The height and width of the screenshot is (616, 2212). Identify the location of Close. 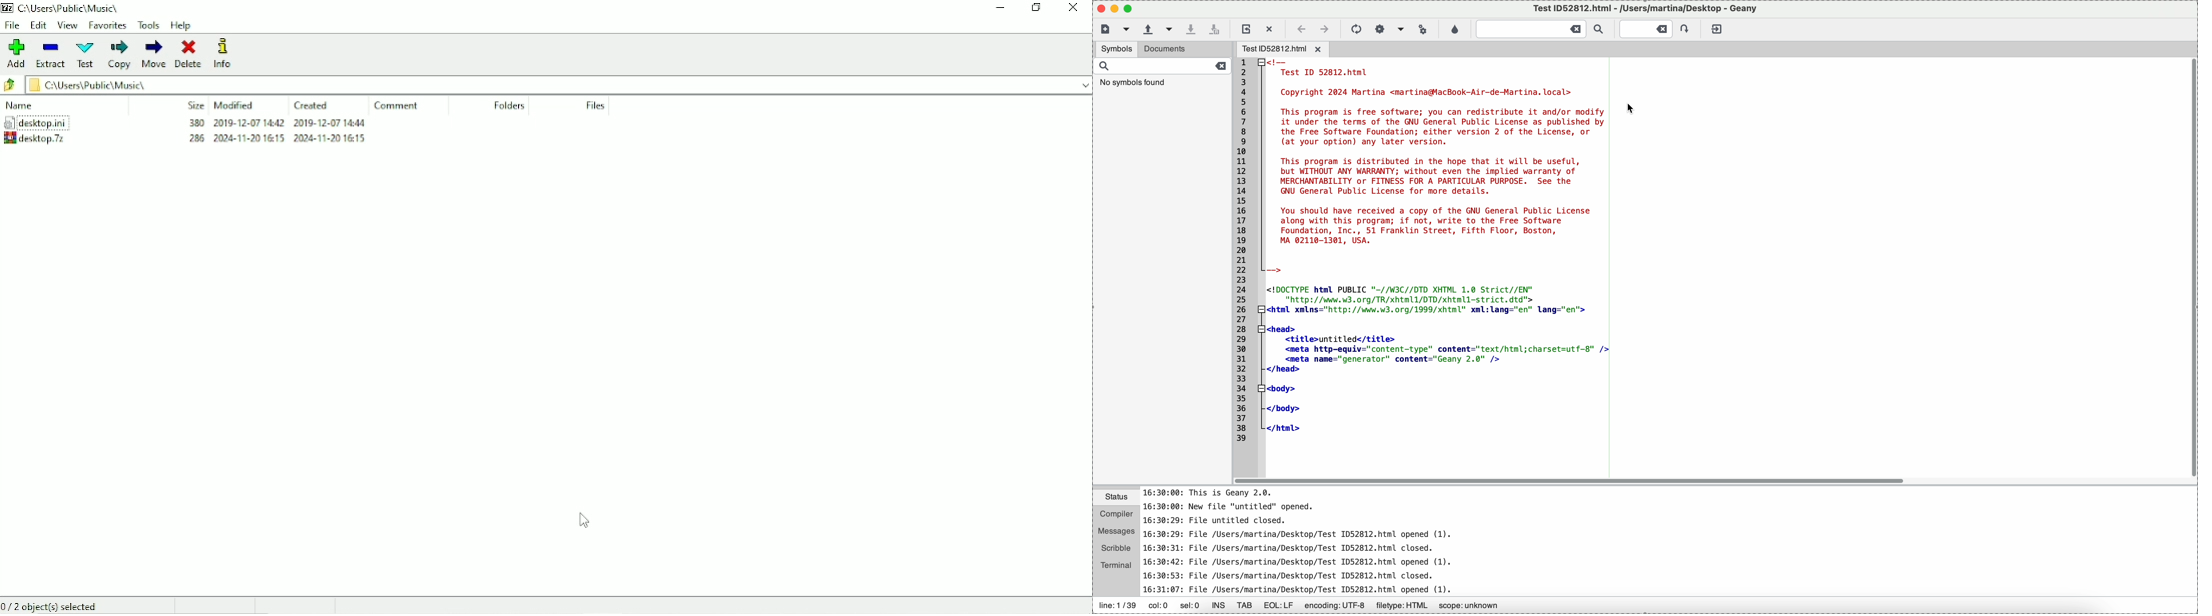
(1075, 9).